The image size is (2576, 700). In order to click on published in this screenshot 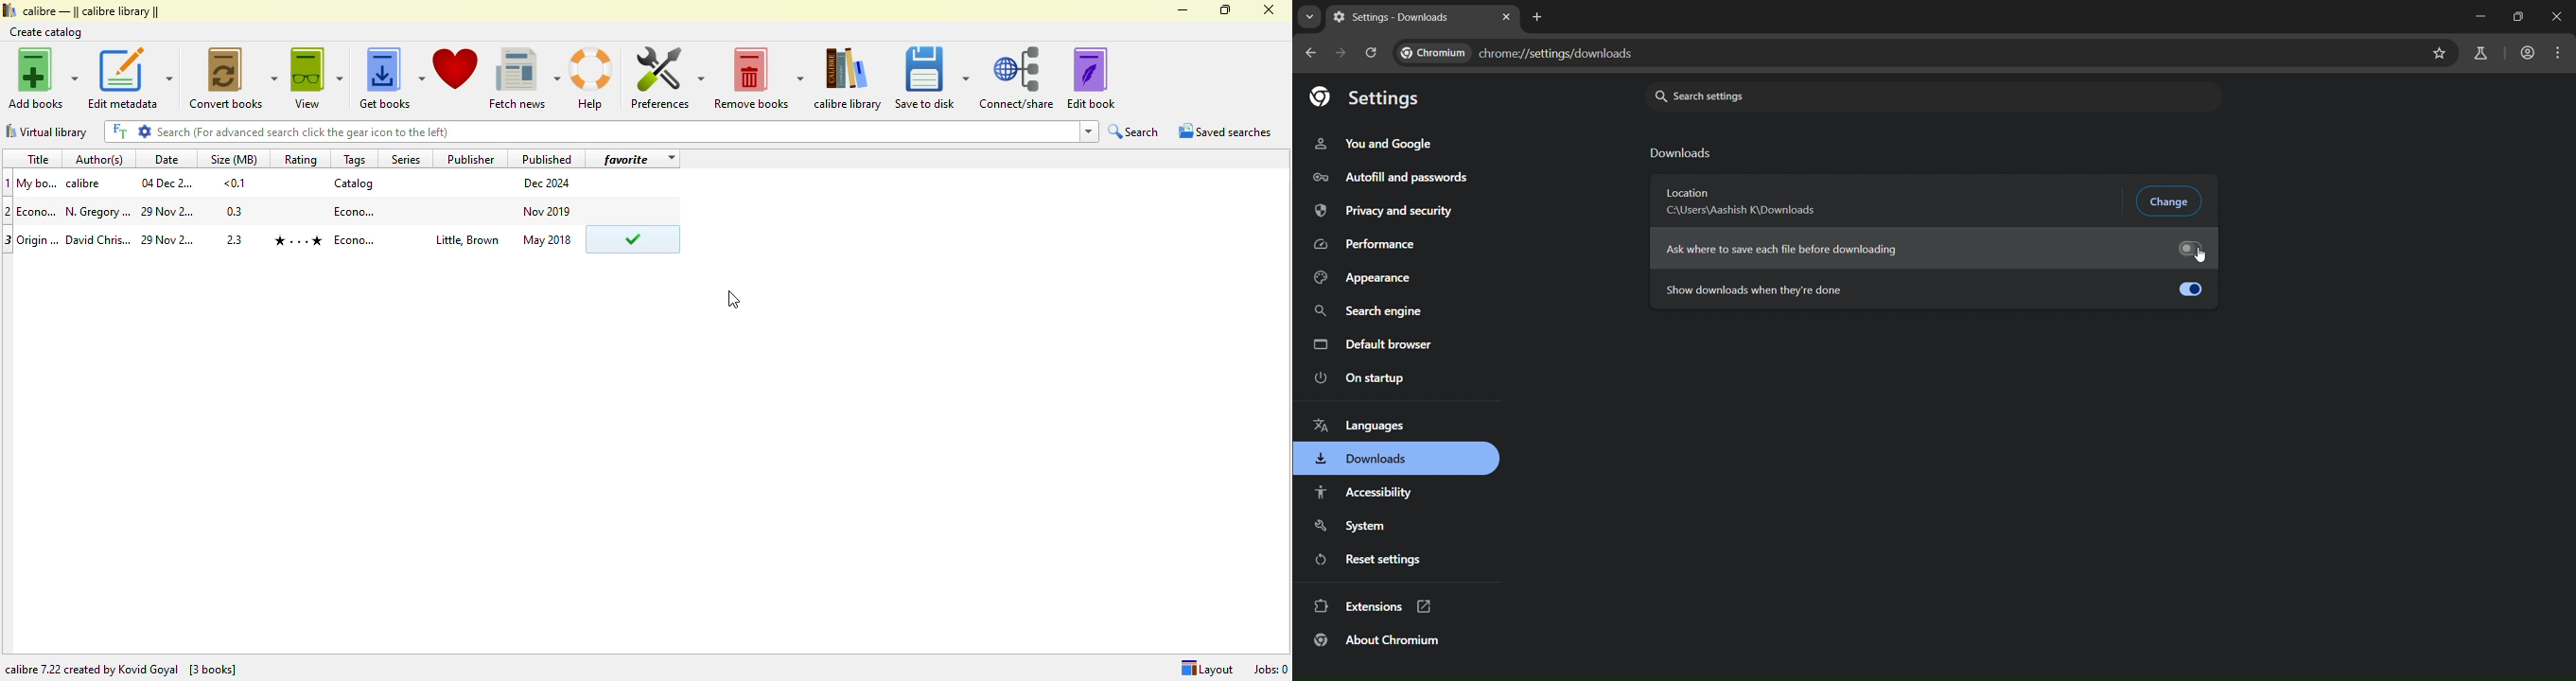, I will do `click(547, 158)`.